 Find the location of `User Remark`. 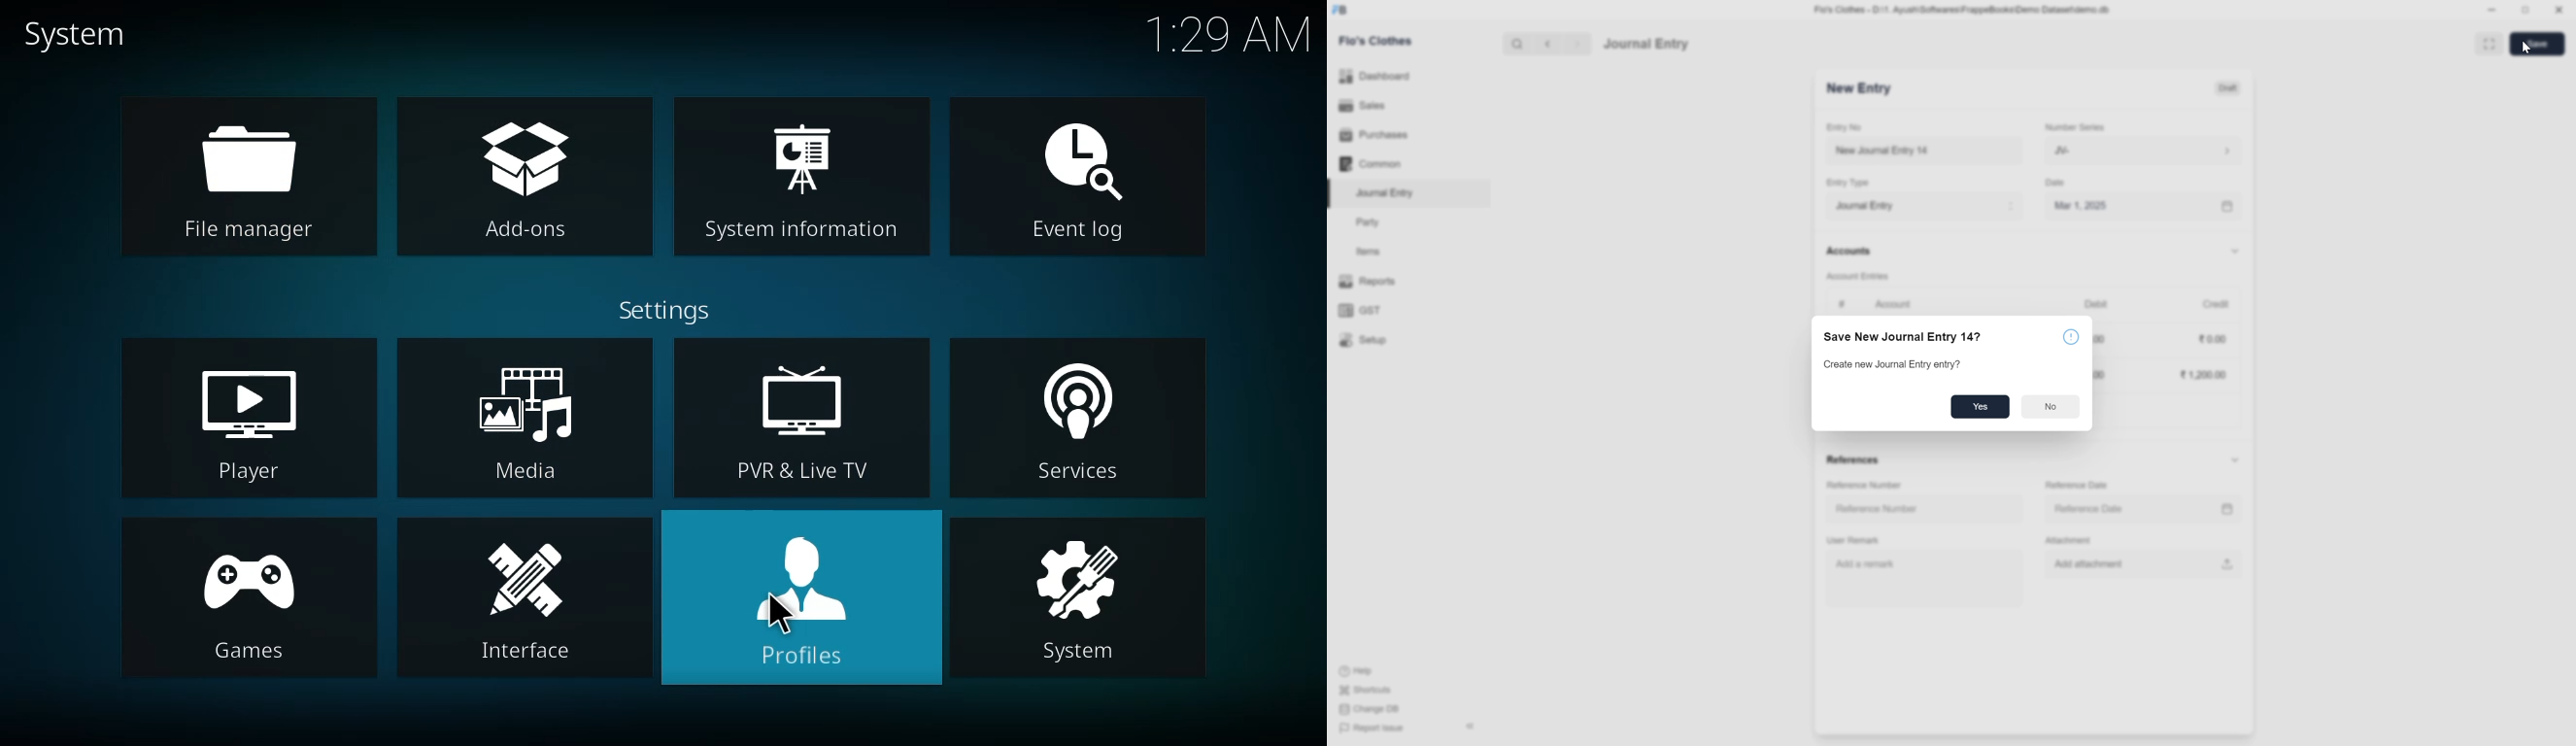

User Remark is located at coordinates (1855, 541).